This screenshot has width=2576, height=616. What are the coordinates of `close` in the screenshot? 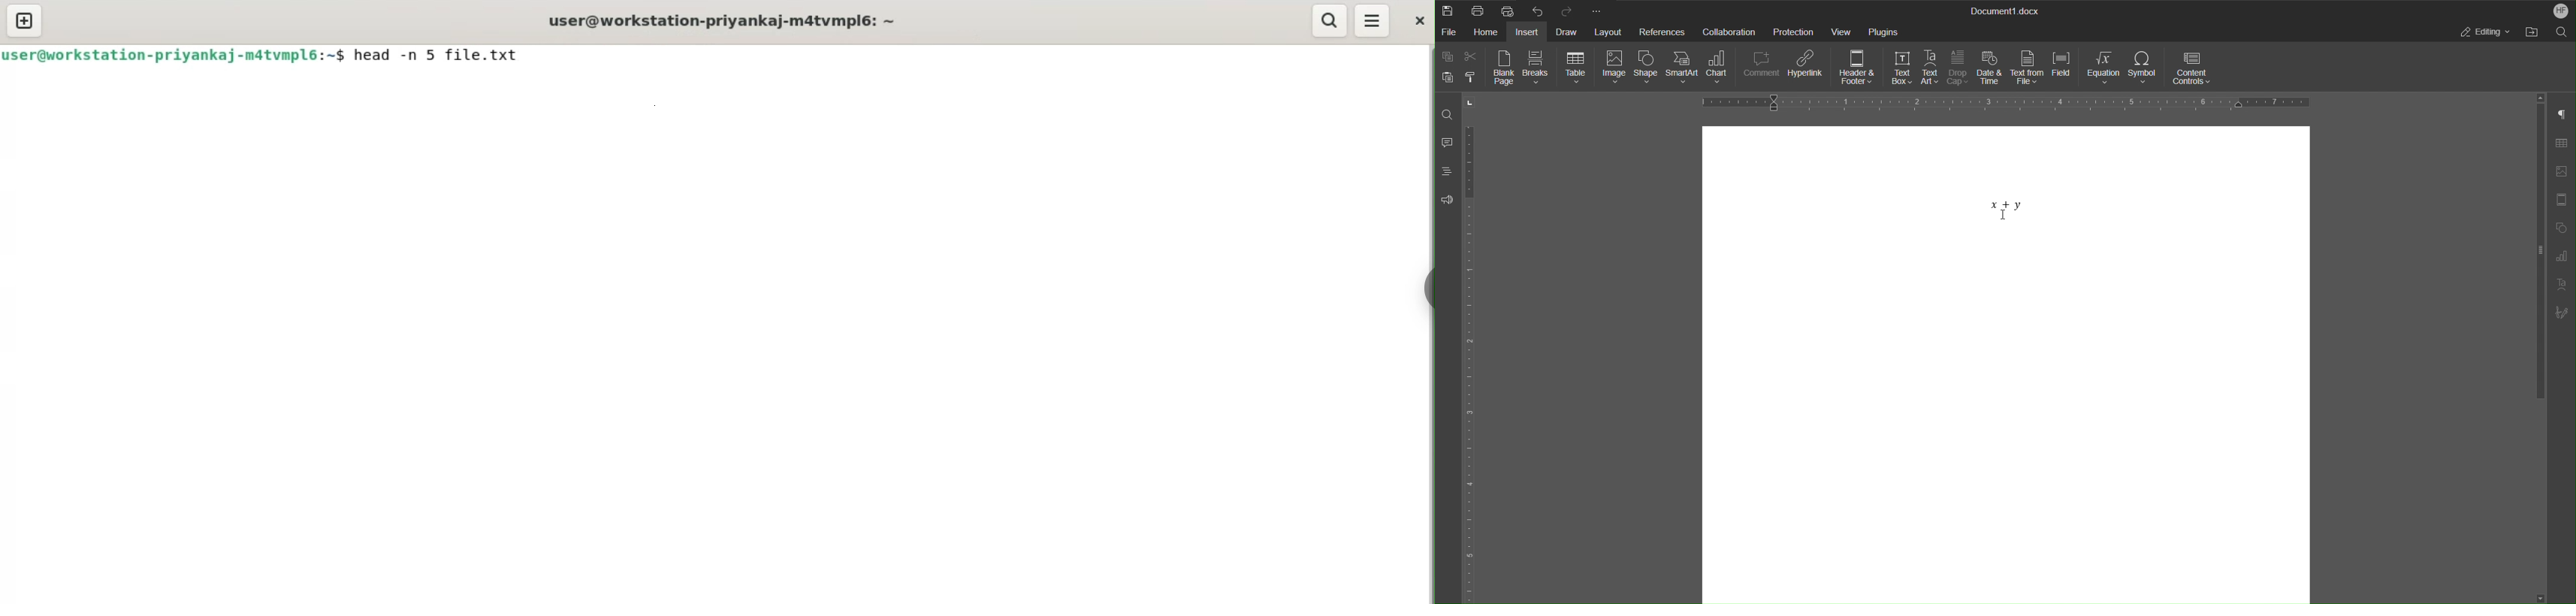 It's located at (1417, 20).